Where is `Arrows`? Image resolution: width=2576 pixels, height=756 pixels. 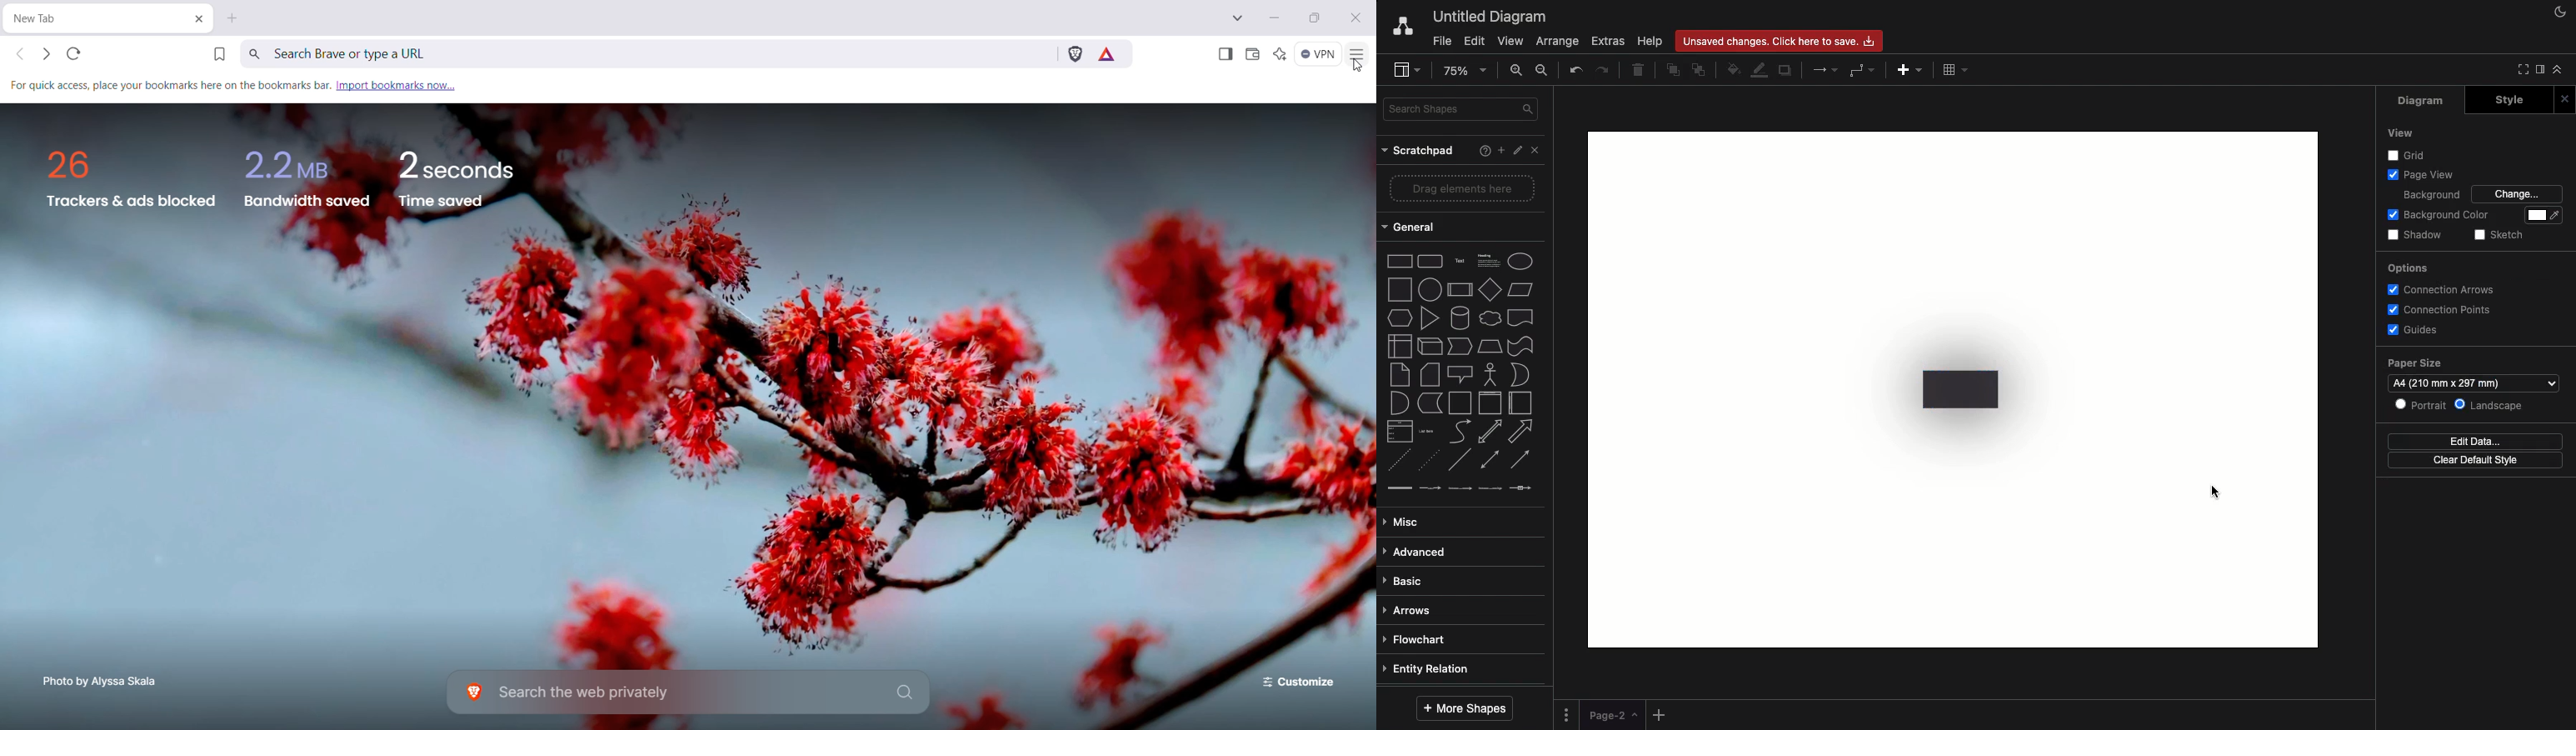
Arrows is located at coordinates (1821, 69).